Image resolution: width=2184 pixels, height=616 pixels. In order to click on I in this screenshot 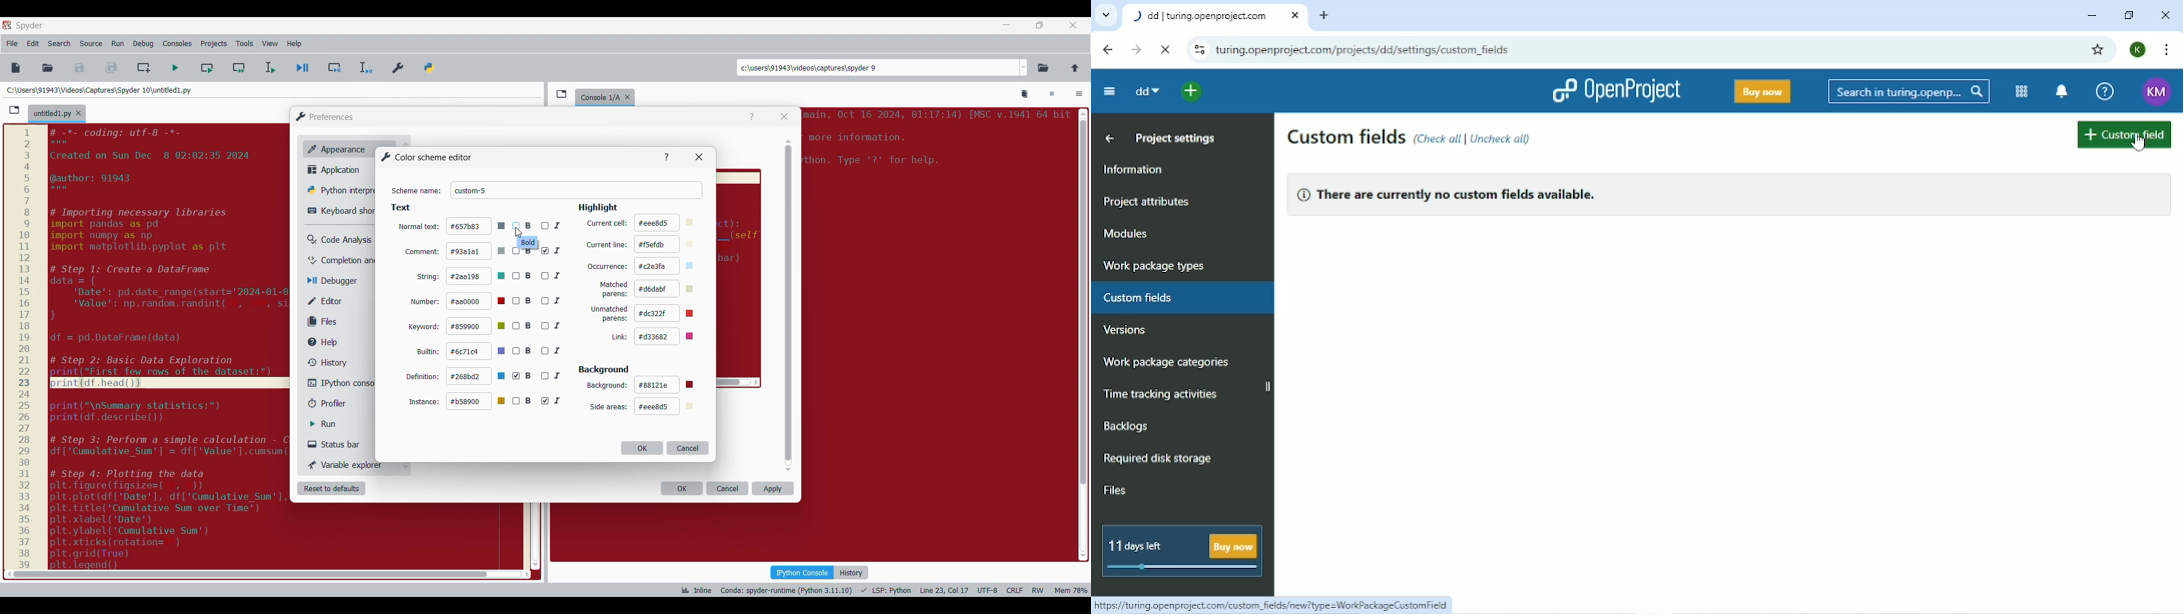, I will do `click(554, 351)`.